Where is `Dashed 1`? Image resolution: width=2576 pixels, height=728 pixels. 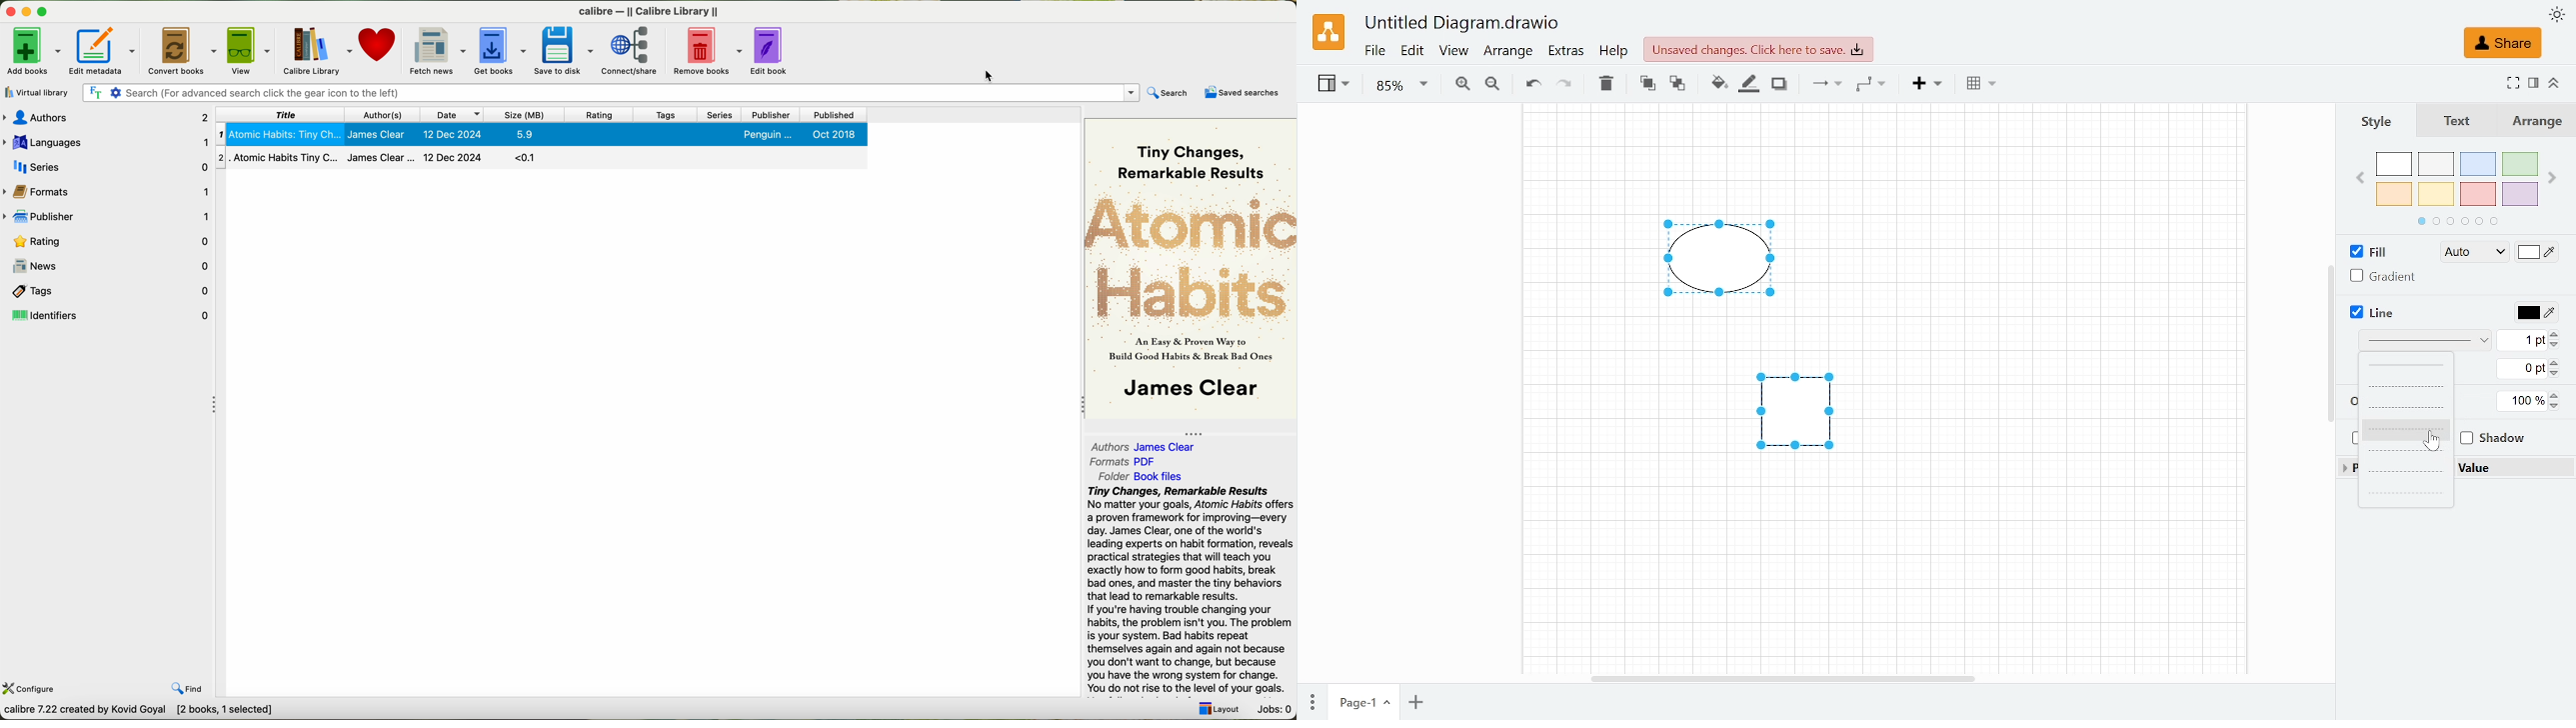
Dashed 1 is located at coordinates (2404, 387).